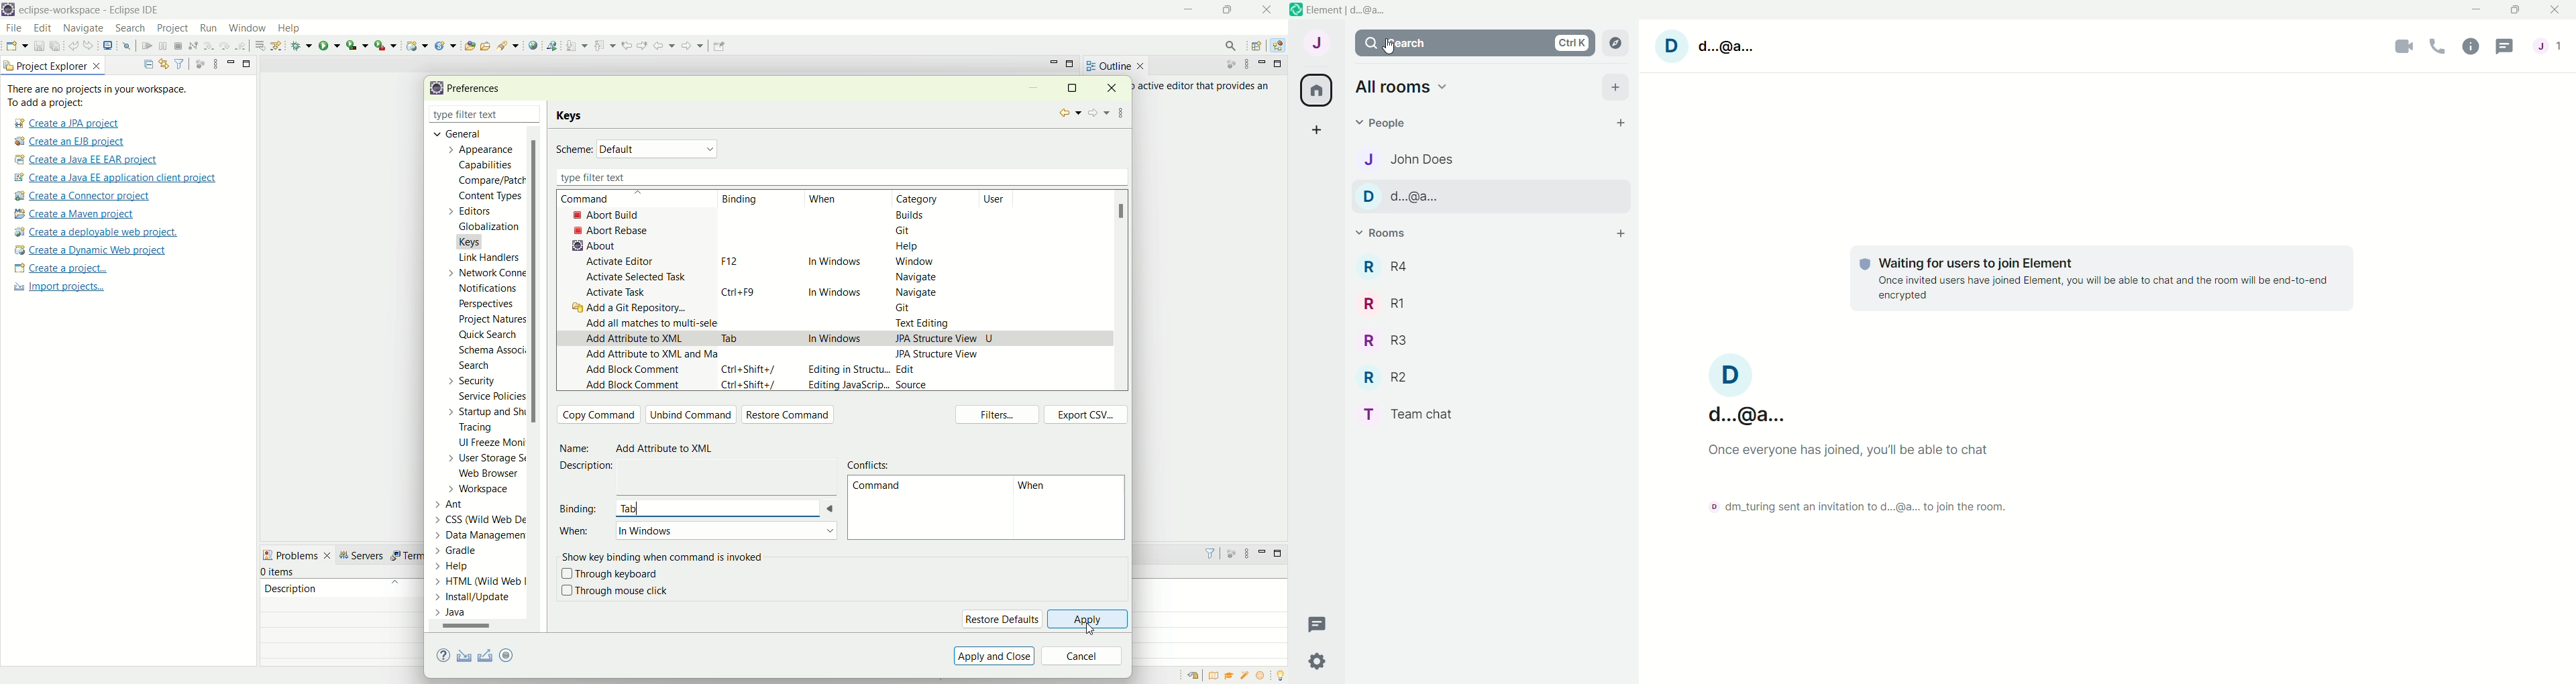  What do you see at coordinates (1036, 488) in the screenshot?
I see `hen` at bounding box center [1036, 488].